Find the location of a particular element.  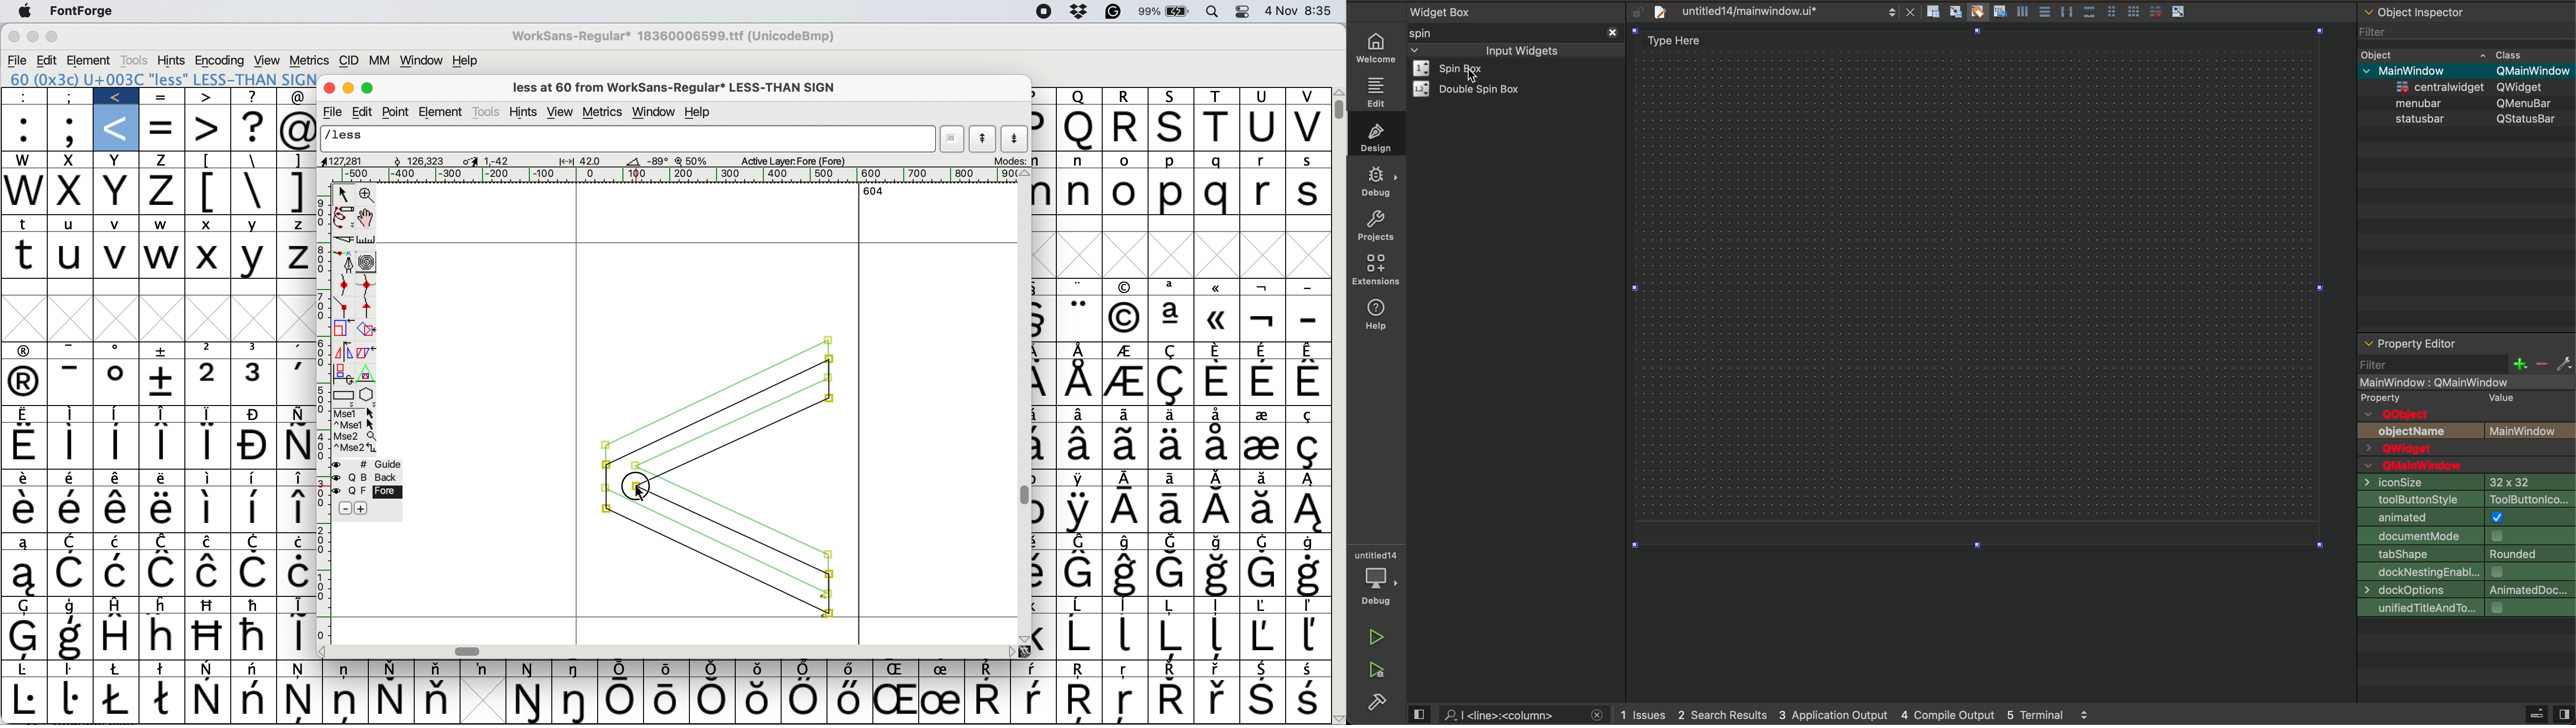

debug is located at coordinates (1376, 182).